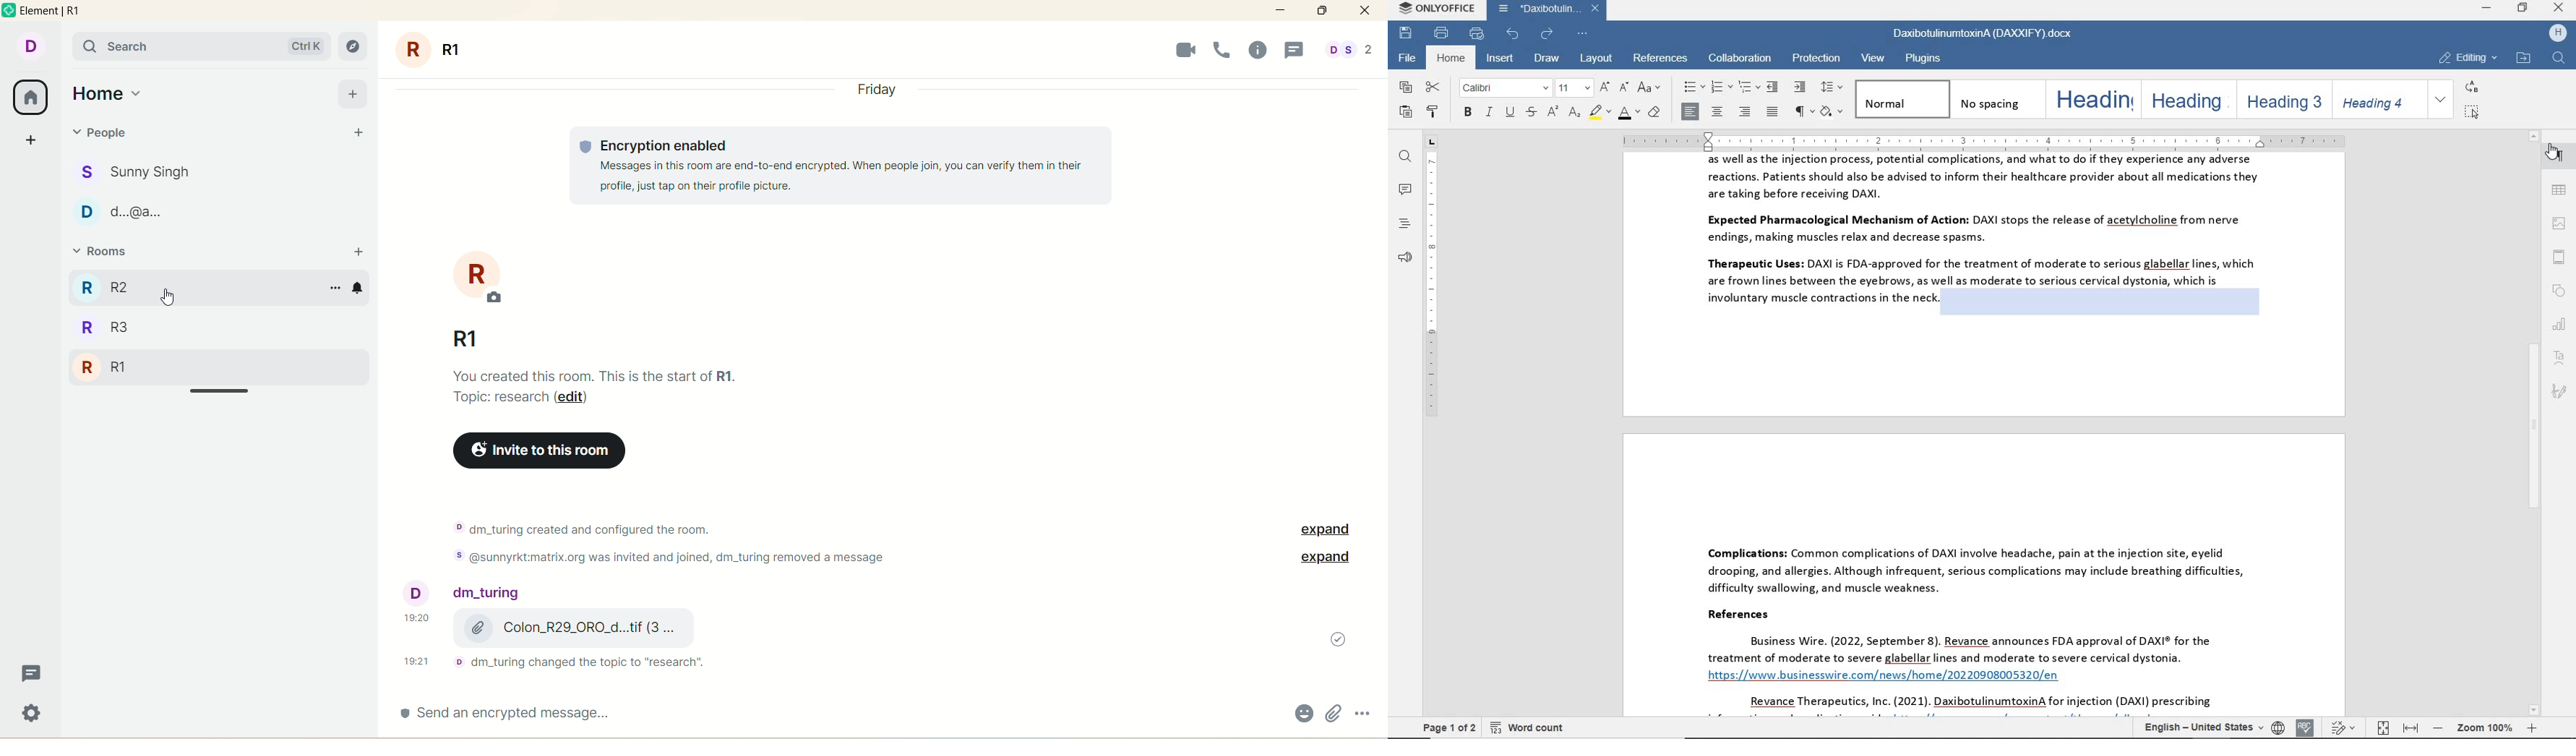 Image resolution: width=2576 pixels, height=756 pixels. Describe the element at coordinates (1320, 530) in the screenshot. I see `expand` at that location.